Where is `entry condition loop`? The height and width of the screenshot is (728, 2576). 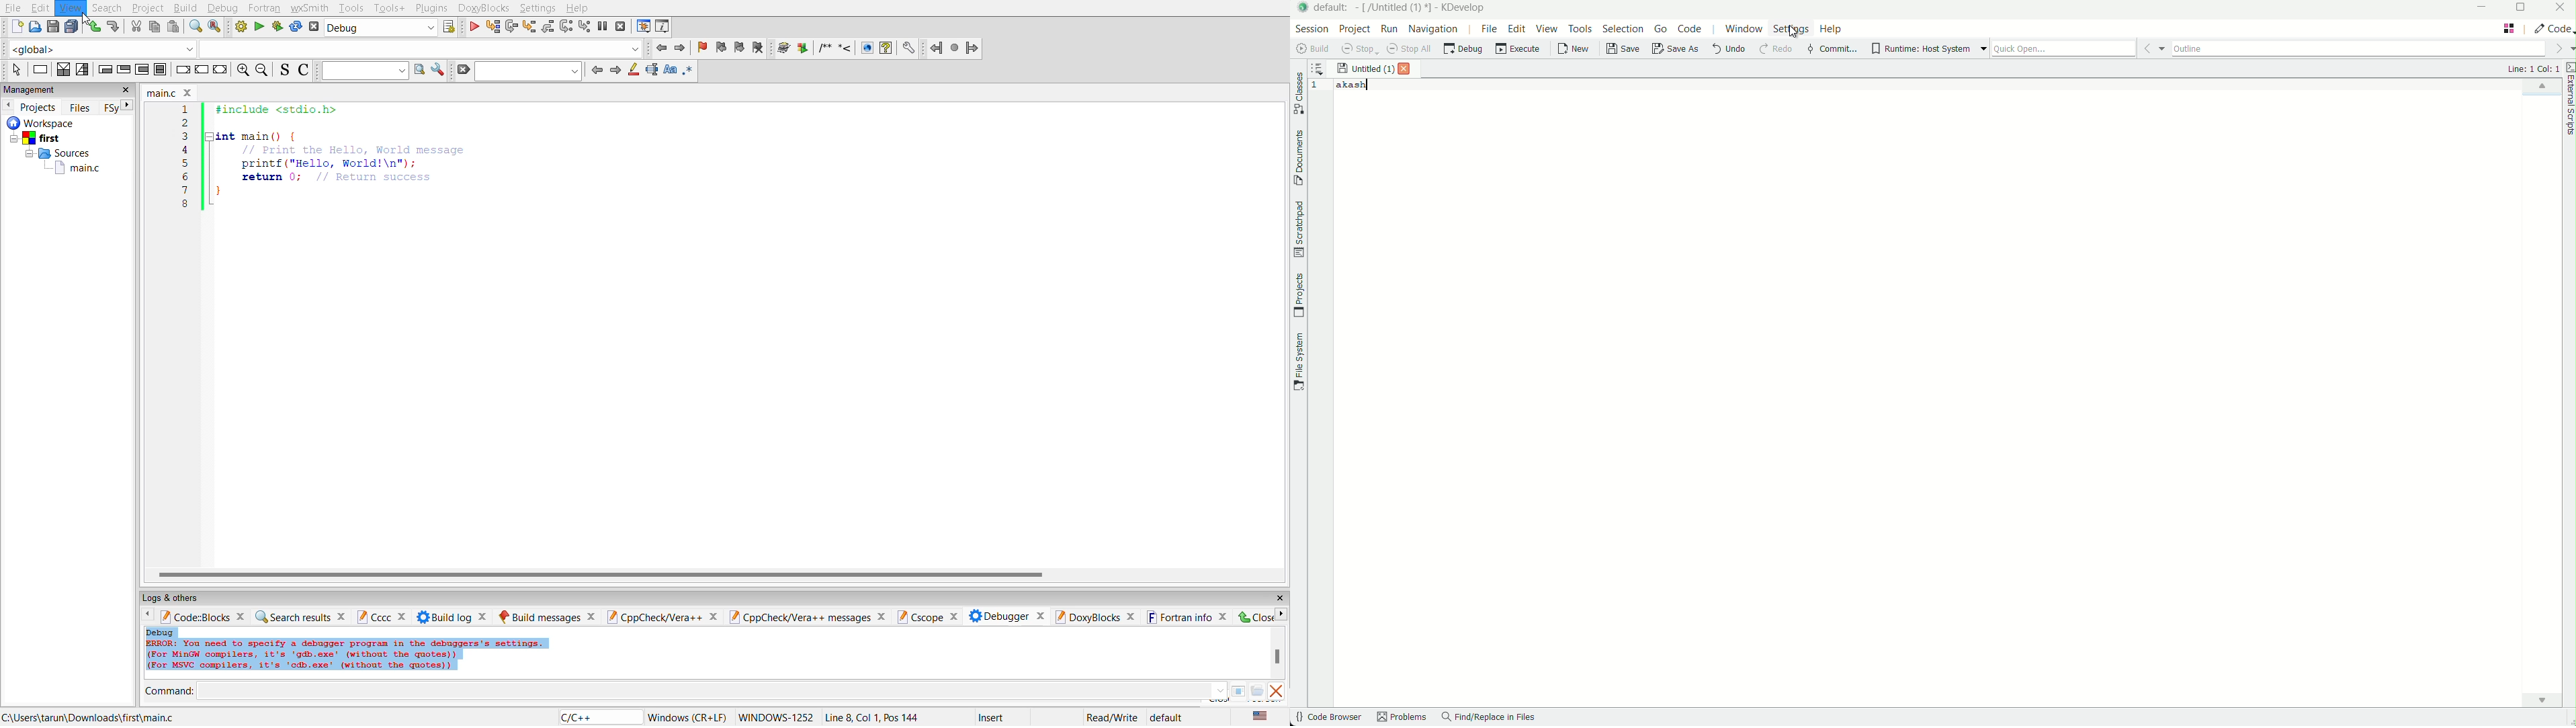 entry condition loop is located at coordinates (103, 69).